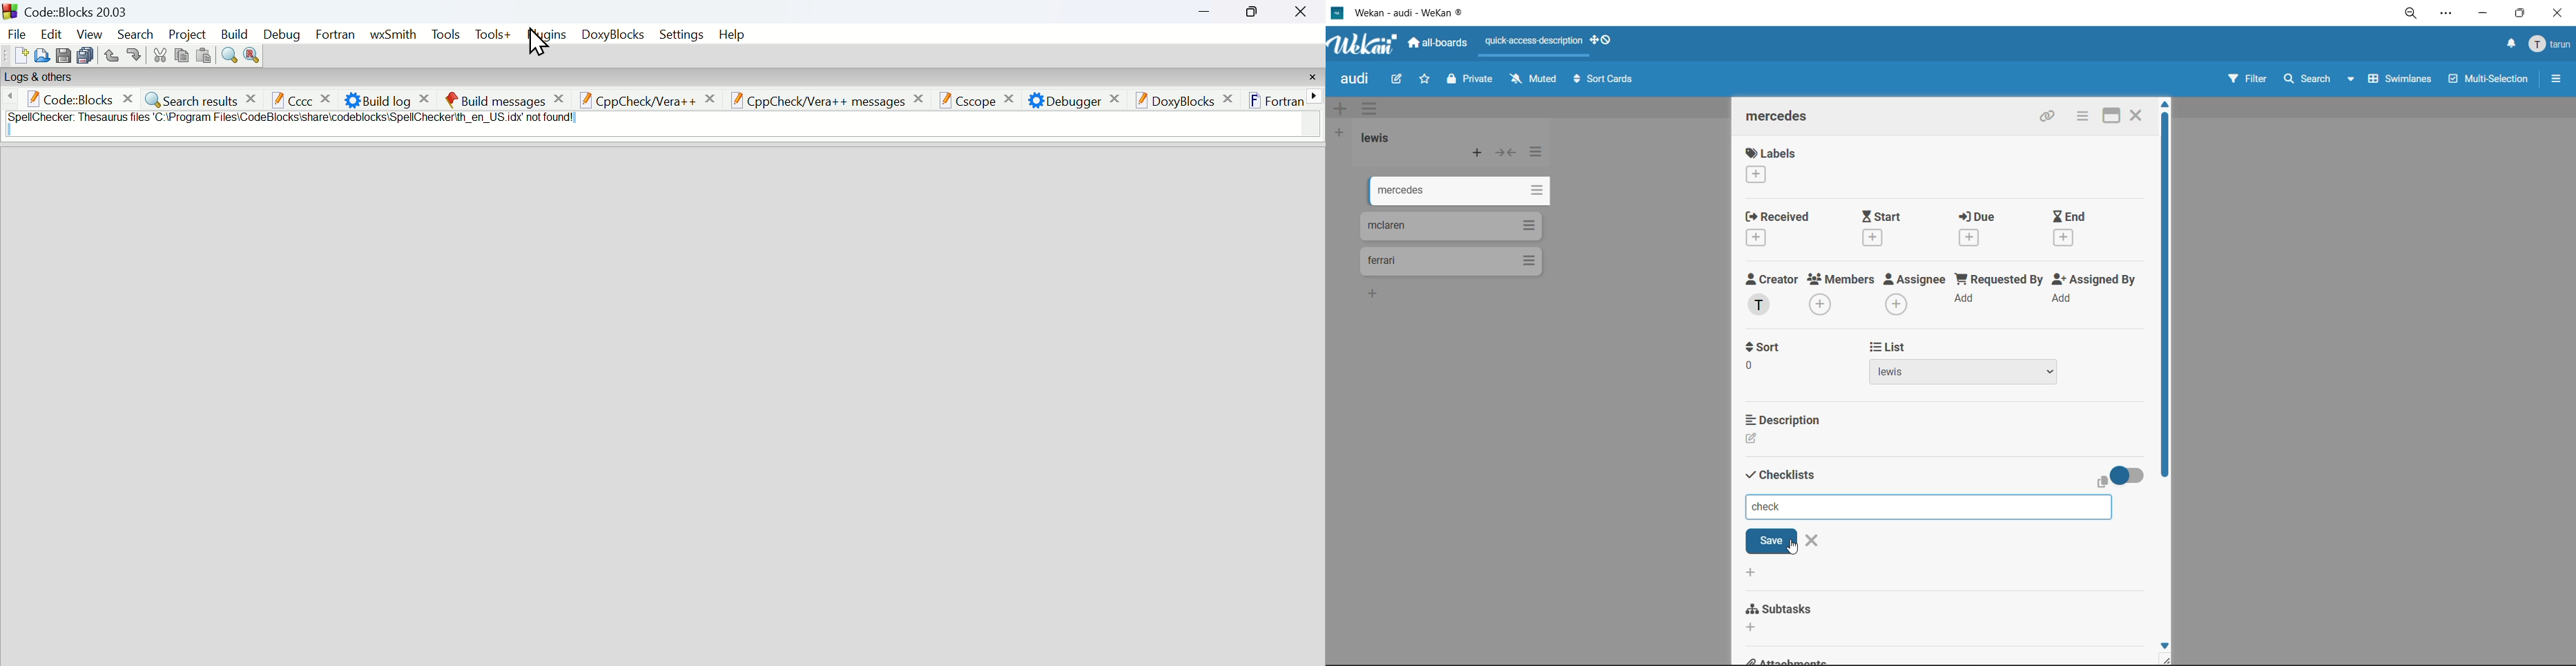 This screenshot has width=2576, height=672. What do you see at coordinates (234, 33) in the screenshot?
I see `Build` at bounding box center [234, 33].